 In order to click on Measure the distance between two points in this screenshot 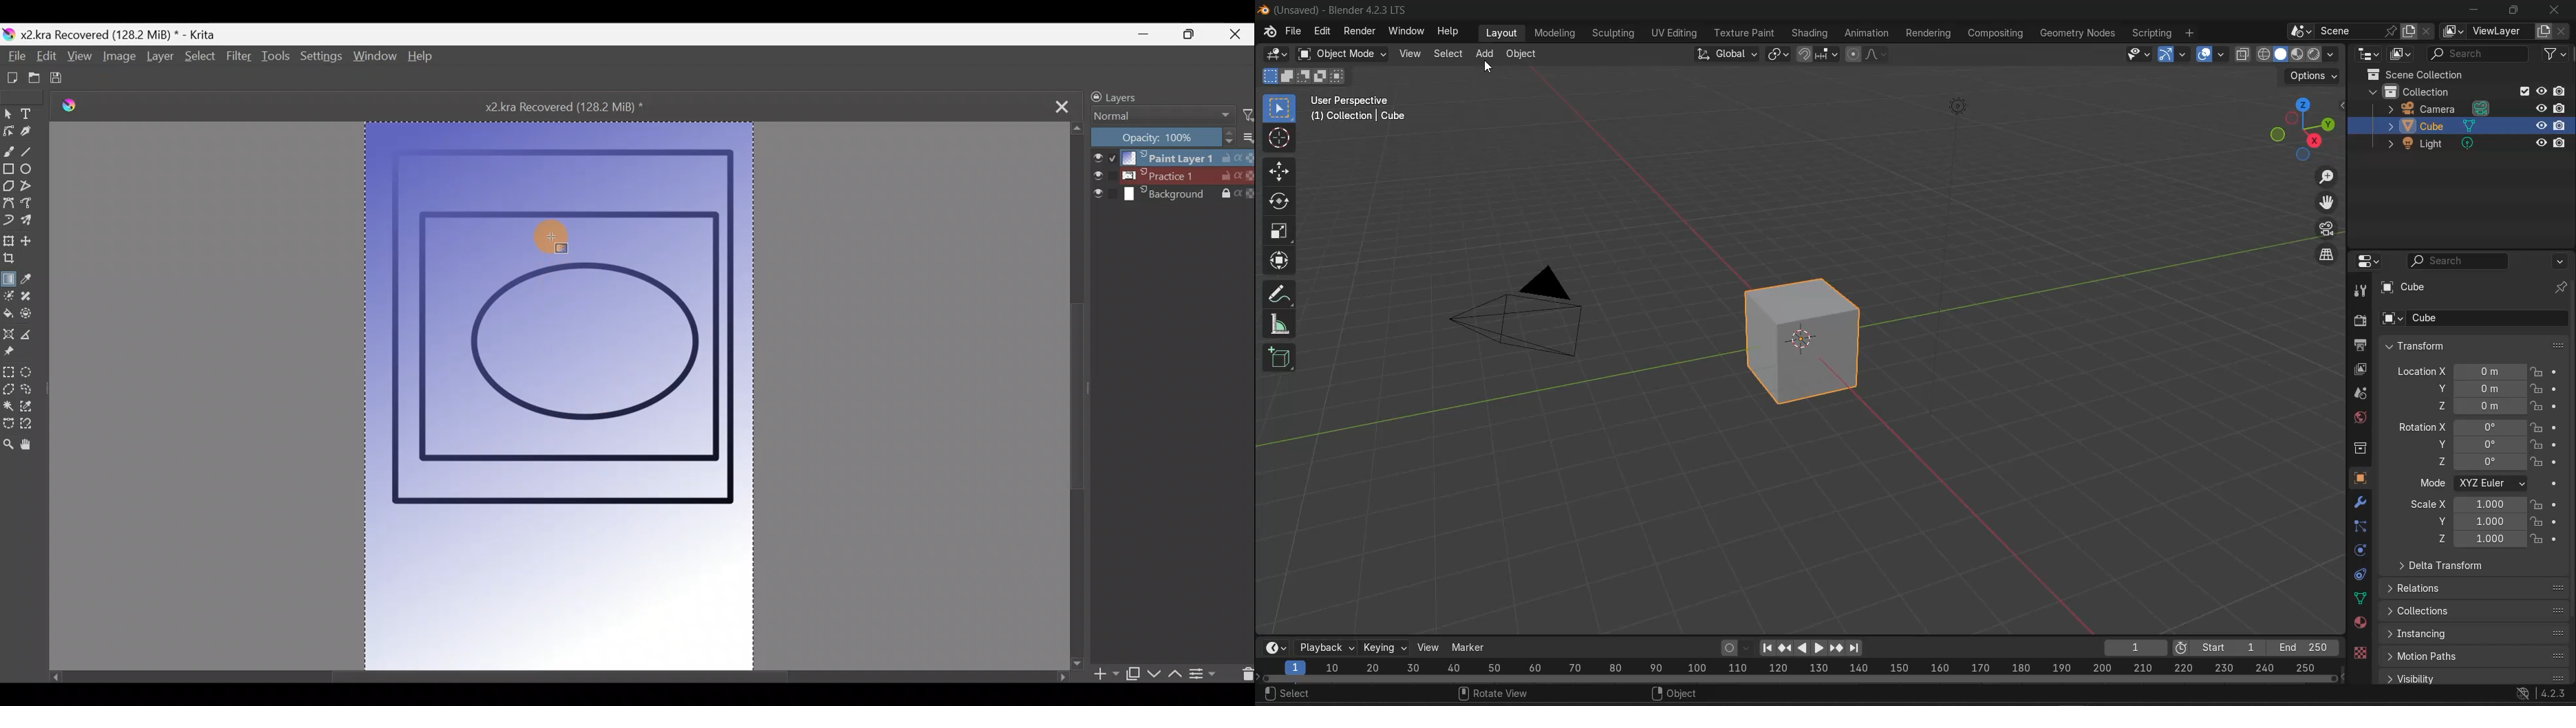, I will do `click(32, 339)`.